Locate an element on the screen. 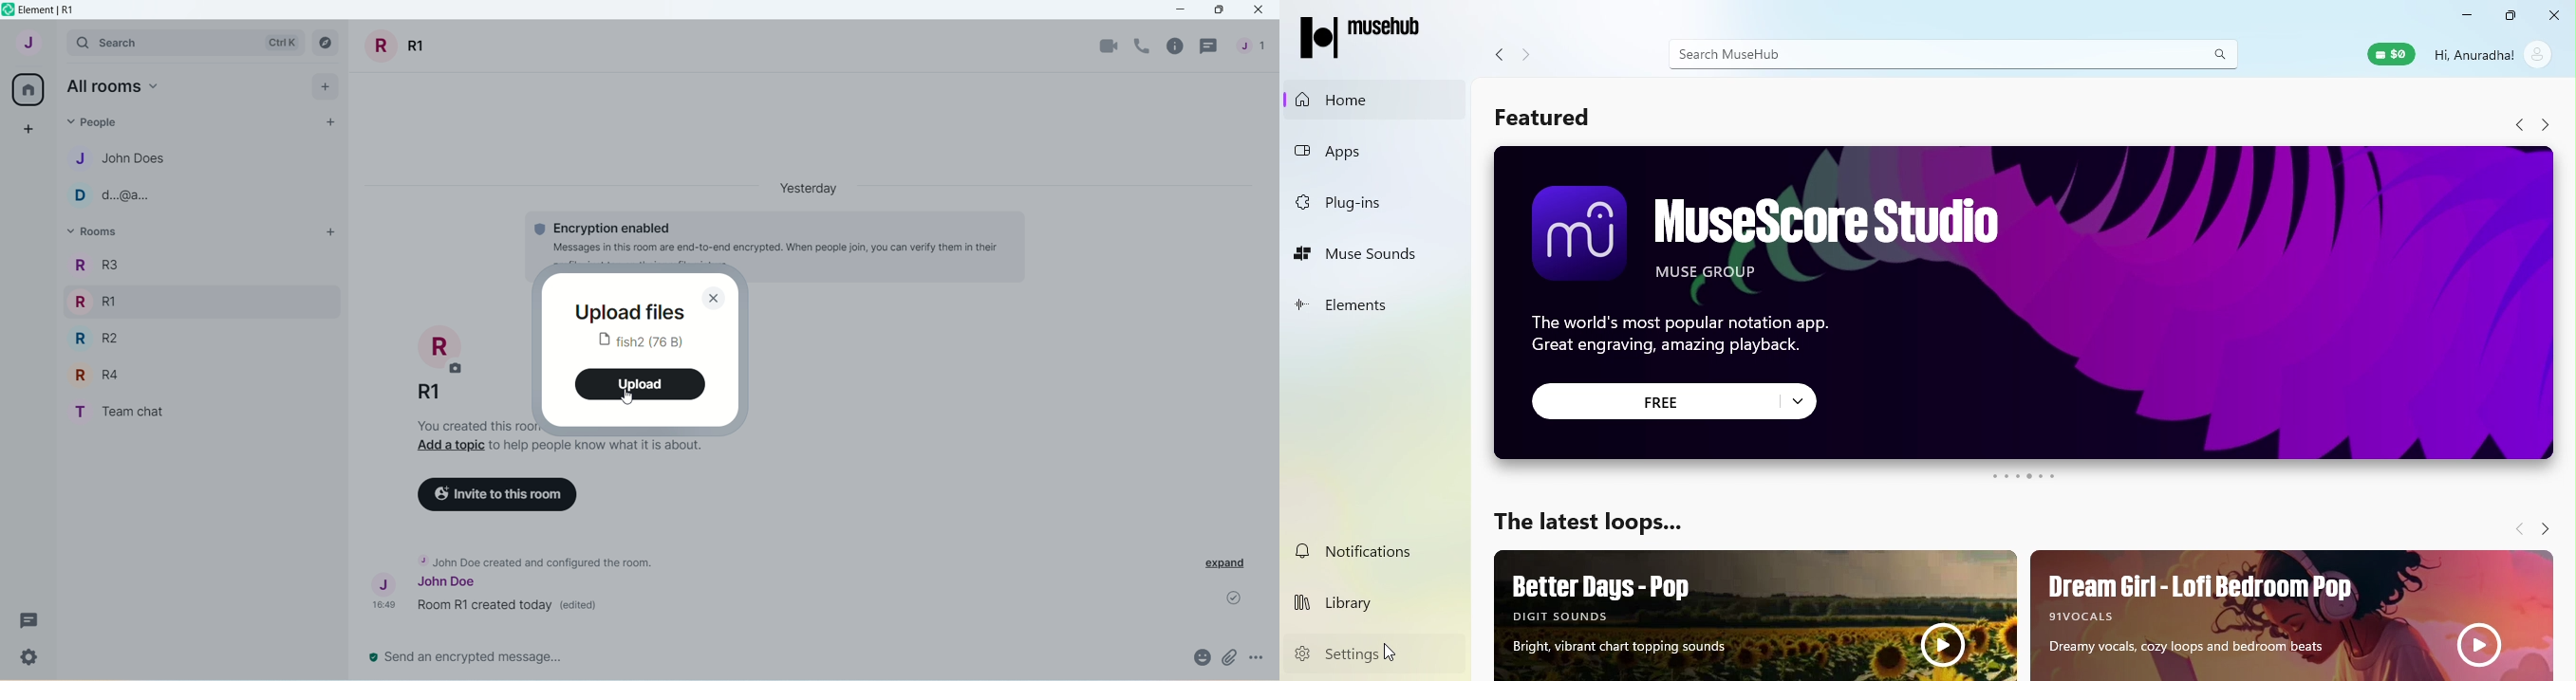 Image resolution: width=2576 pixels, height=700 pixels. Cursor is located at coordinates (629, 400).